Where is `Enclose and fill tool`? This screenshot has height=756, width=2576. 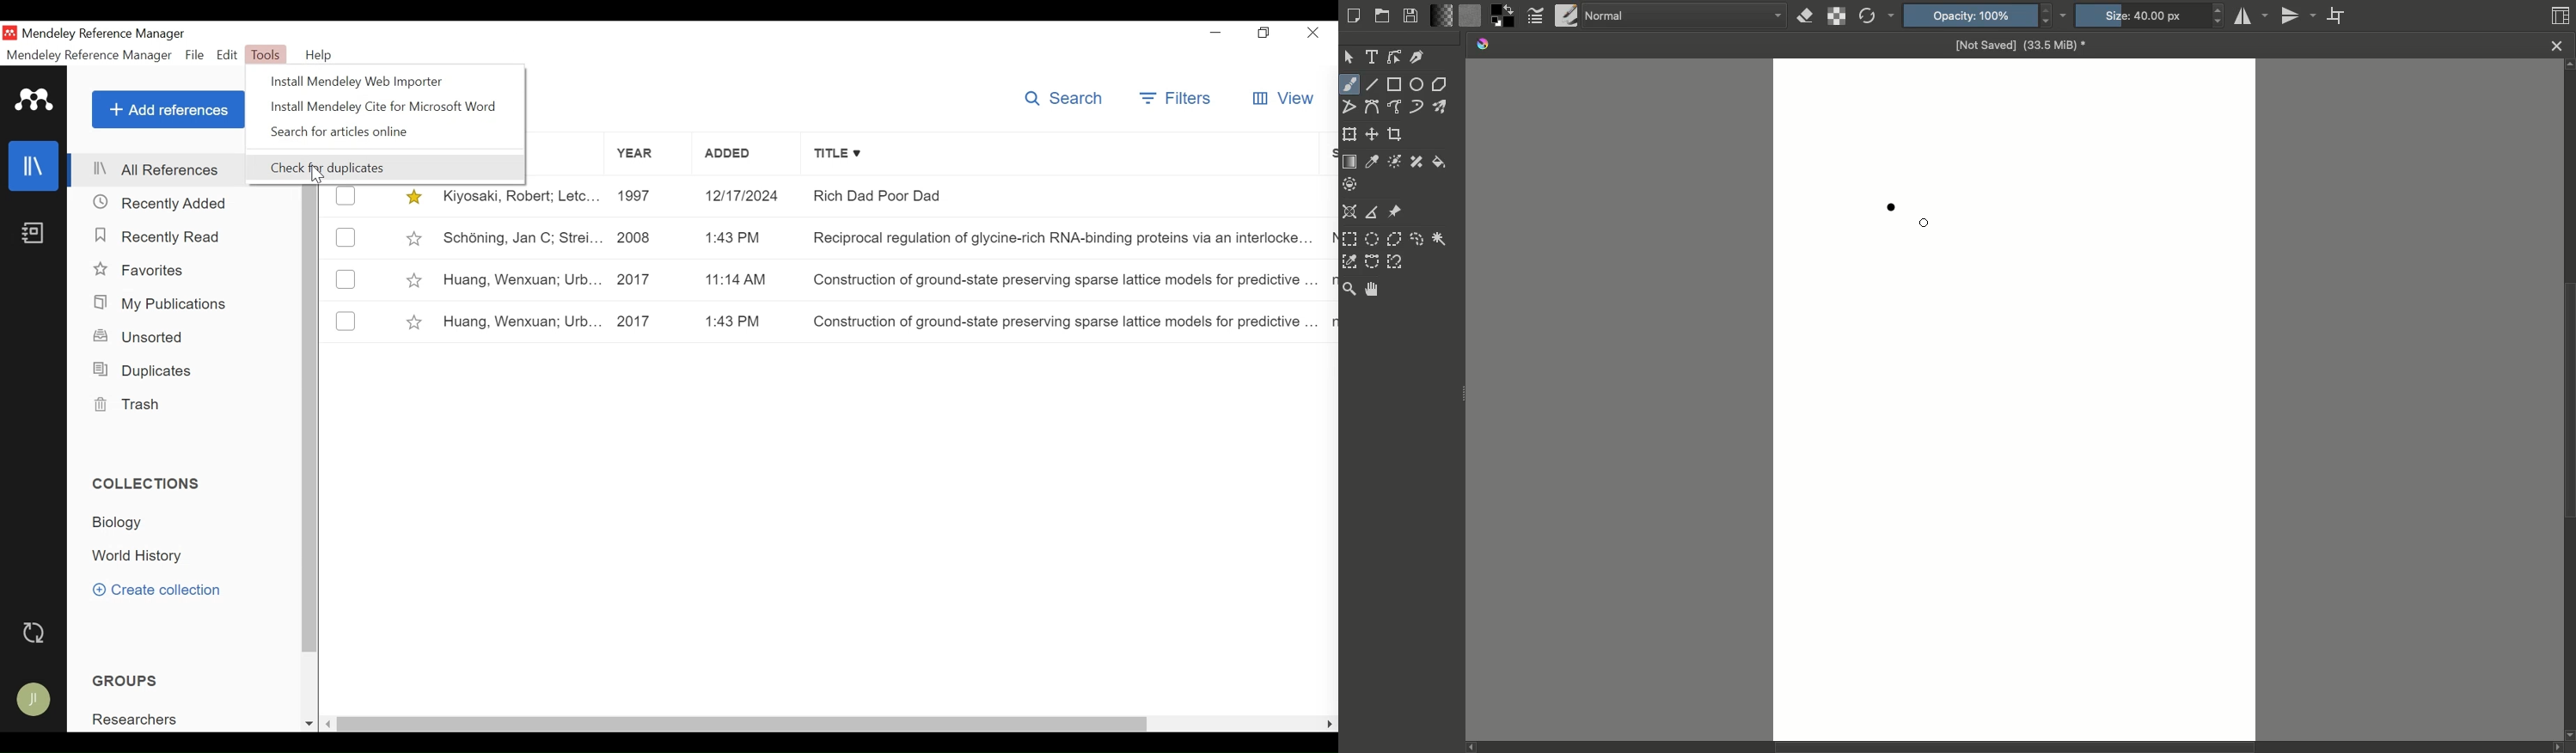 Enclose and fill tool is located at coordinates (1352, 182).